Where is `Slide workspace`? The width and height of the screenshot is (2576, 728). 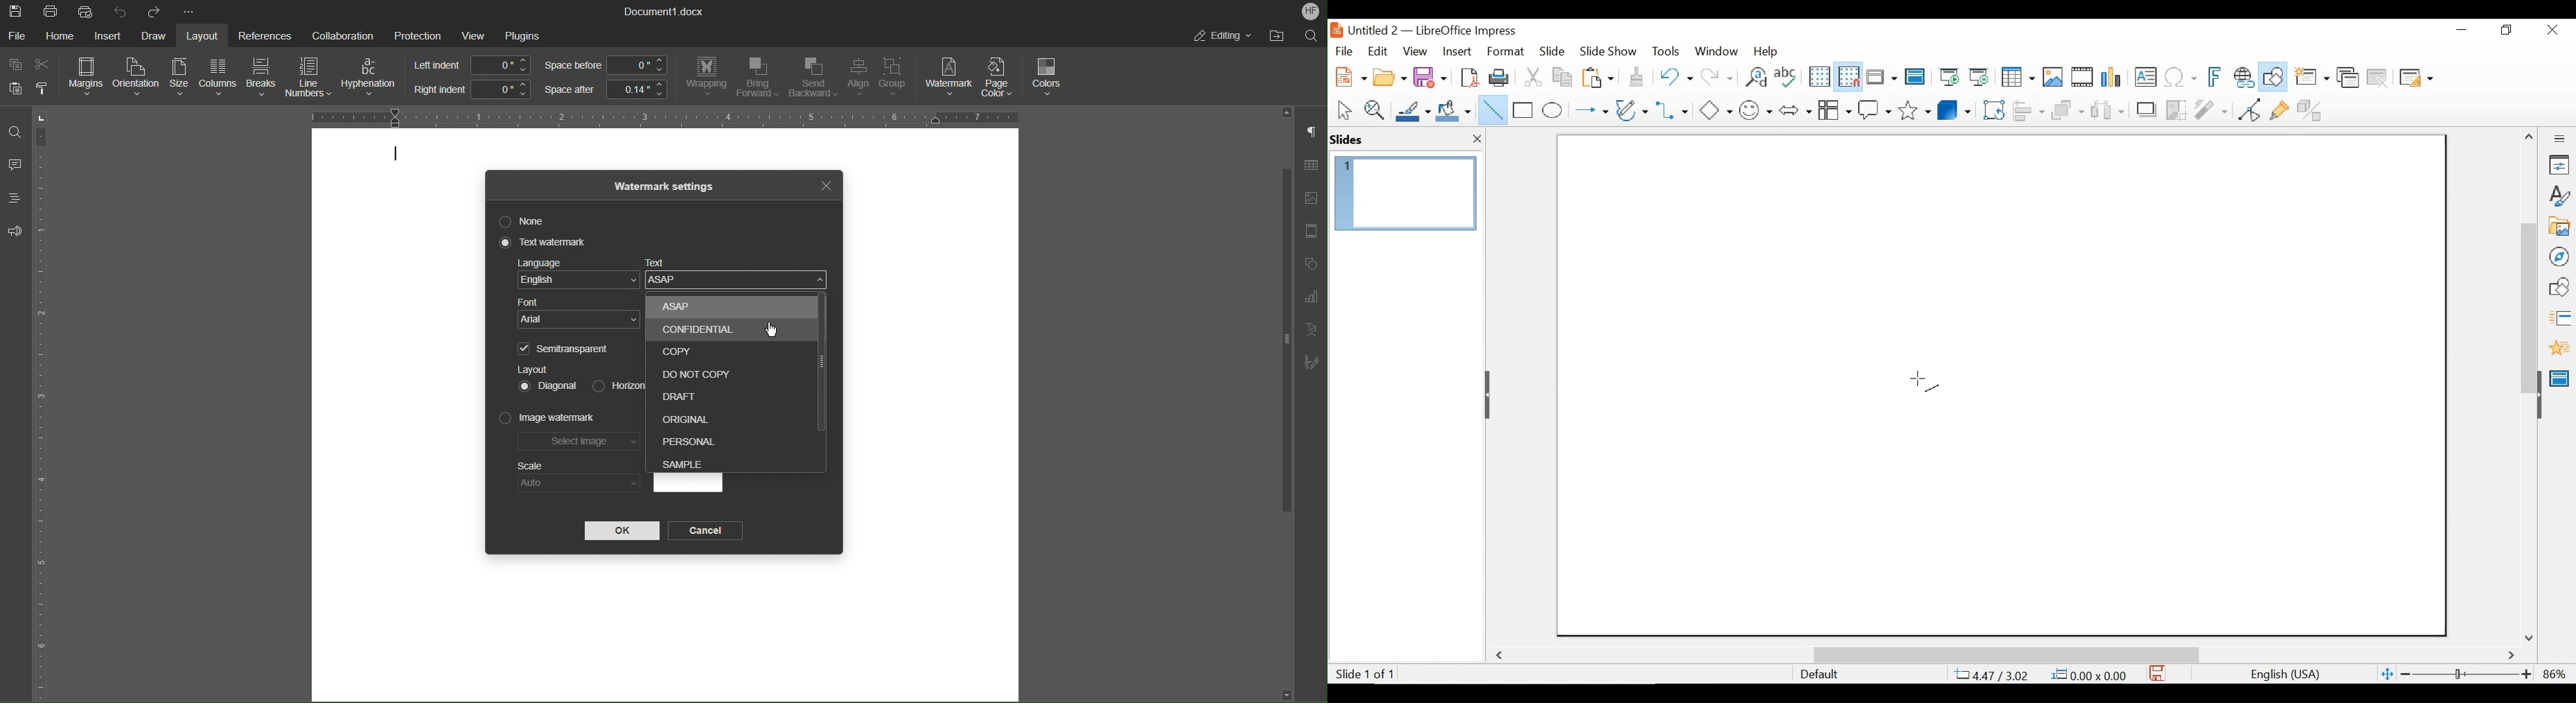 Slide workspace is located at coordinates (2003, 385).